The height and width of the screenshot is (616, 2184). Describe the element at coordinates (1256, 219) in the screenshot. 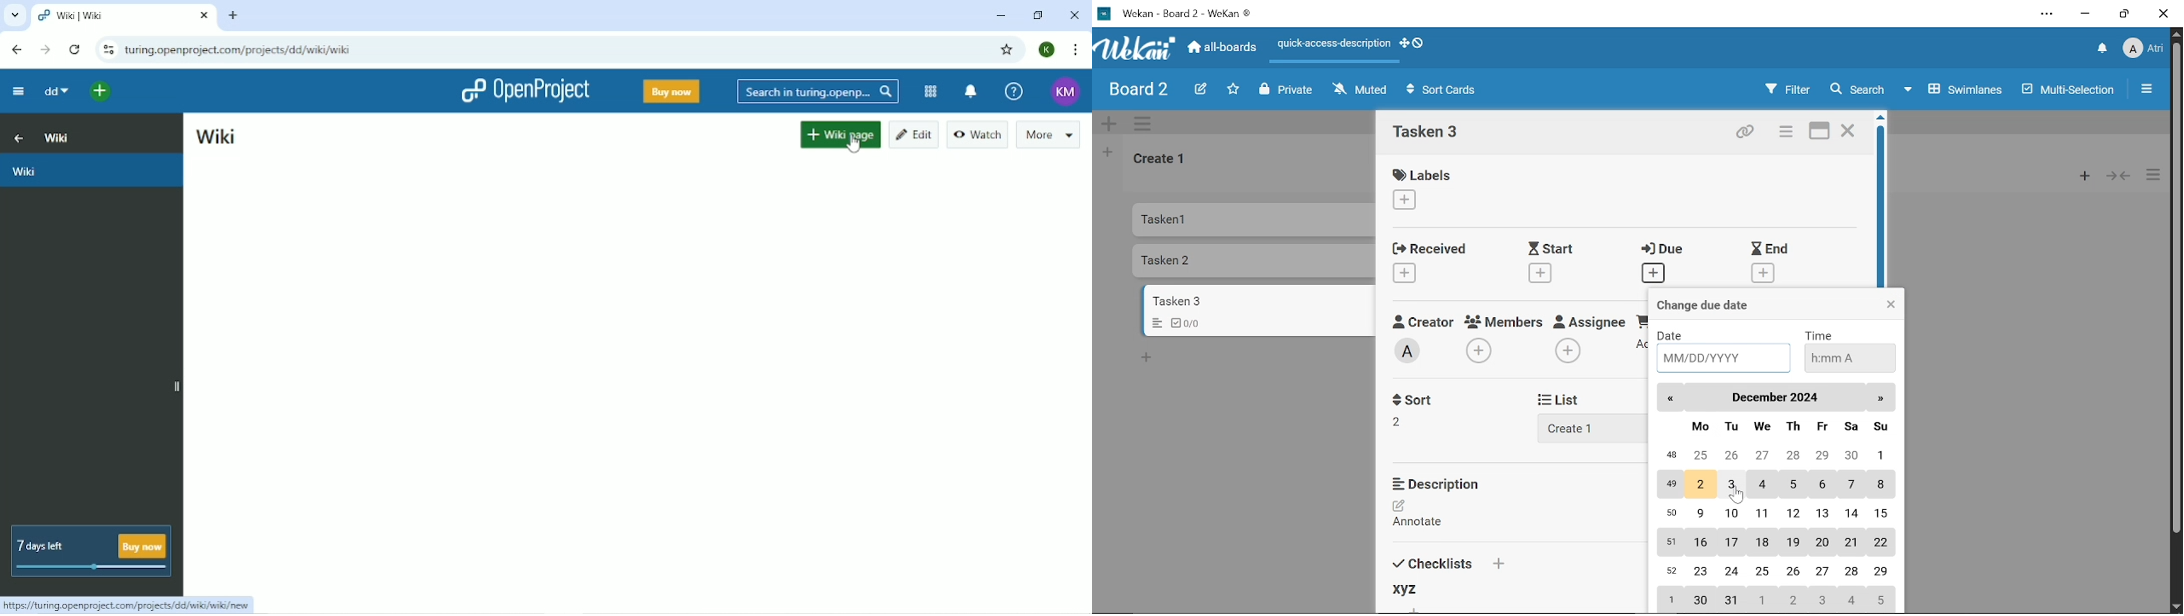

I see `Card titled " Tasken 1"` at that location.